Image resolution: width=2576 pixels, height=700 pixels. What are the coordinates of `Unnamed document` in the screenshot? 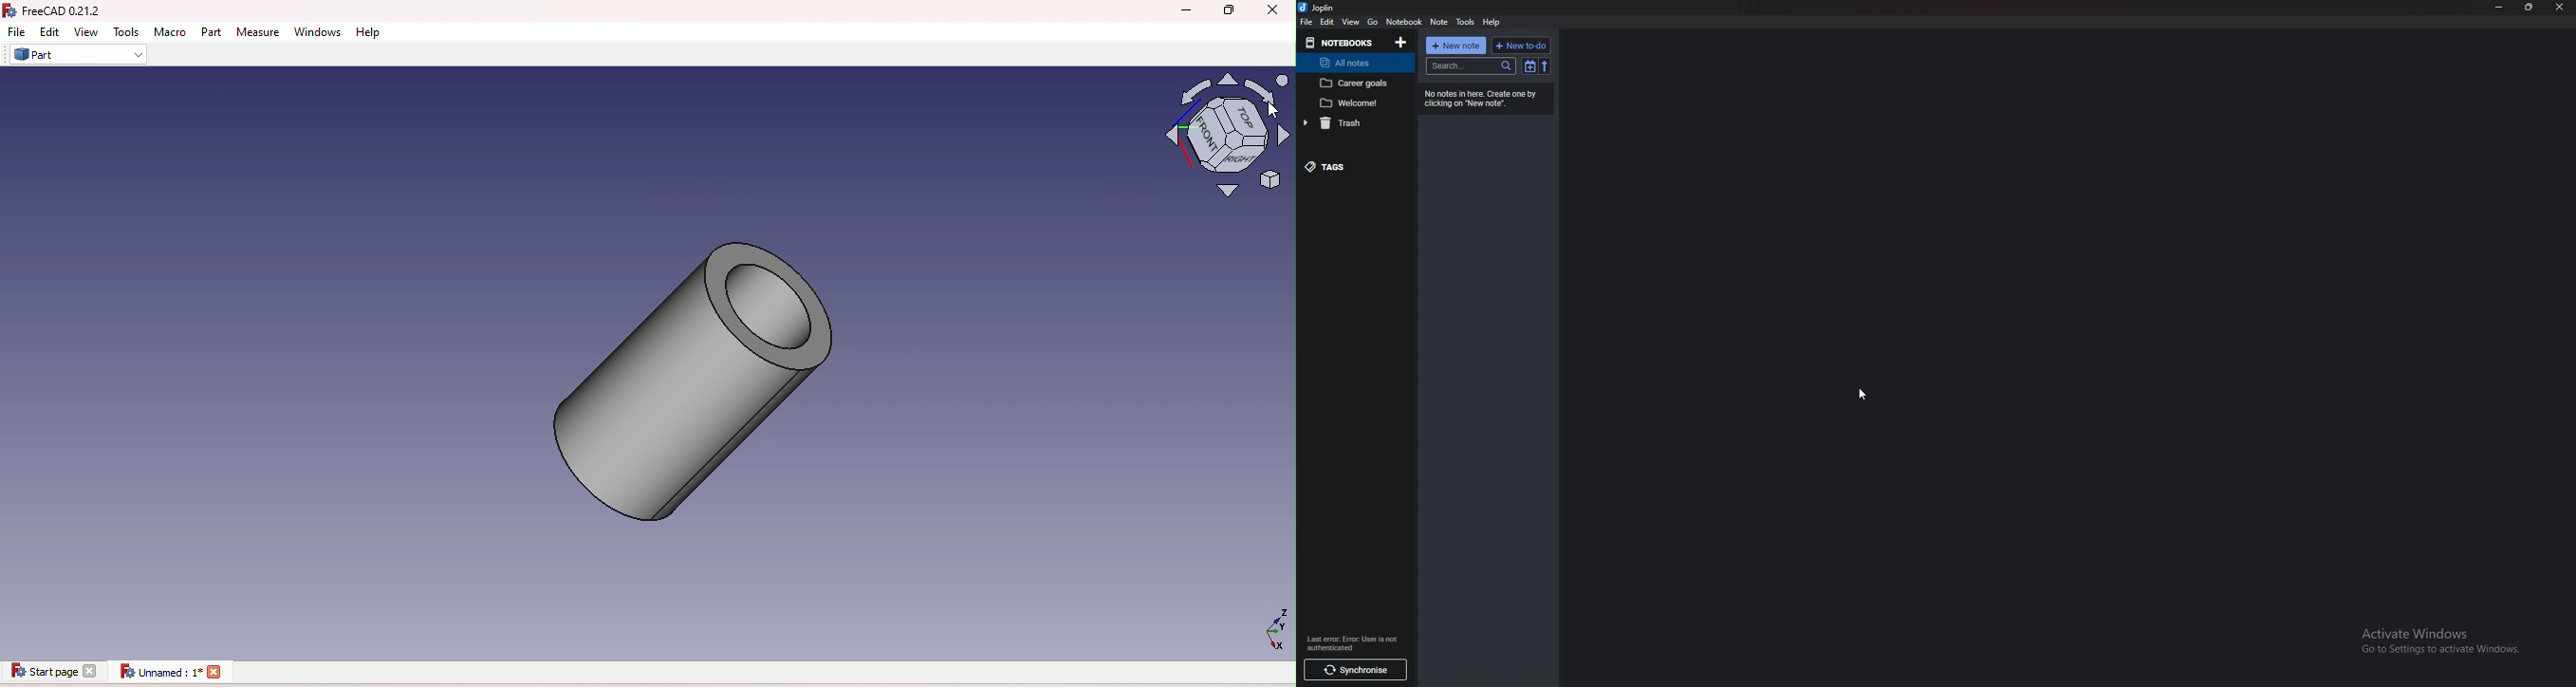 It's located at (169, 673).